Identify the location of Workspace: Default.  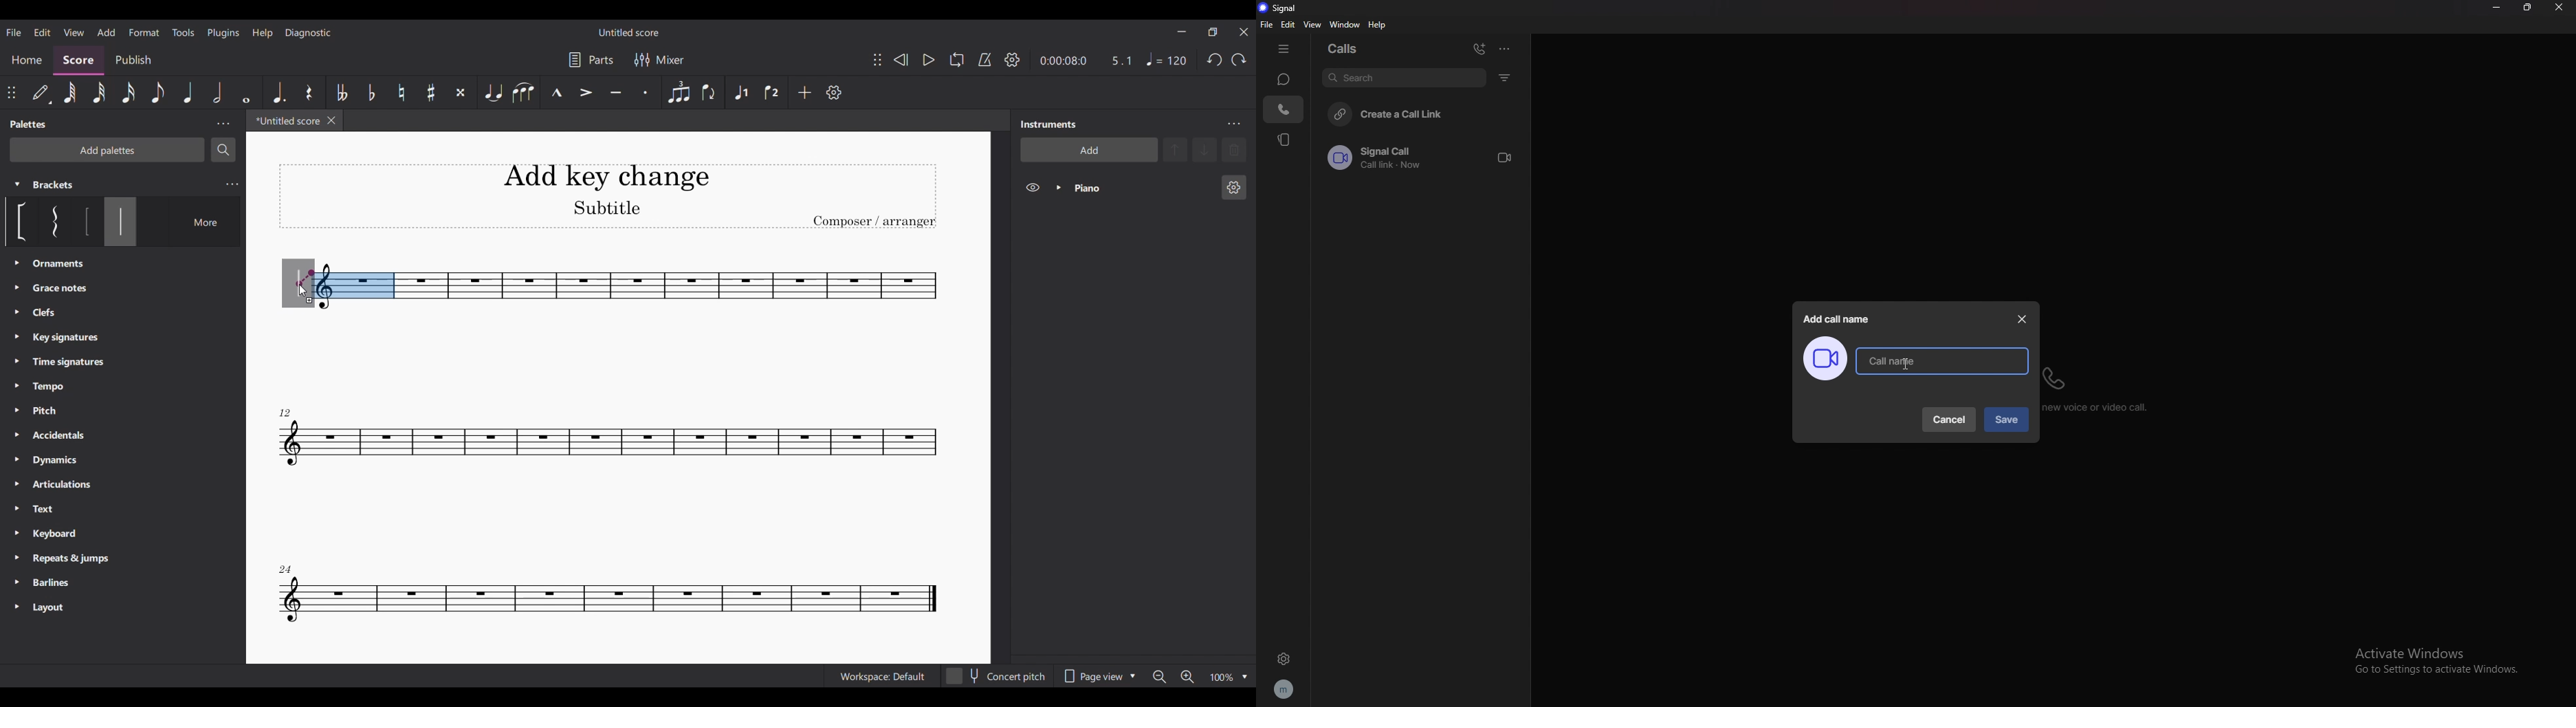
(883, 676).